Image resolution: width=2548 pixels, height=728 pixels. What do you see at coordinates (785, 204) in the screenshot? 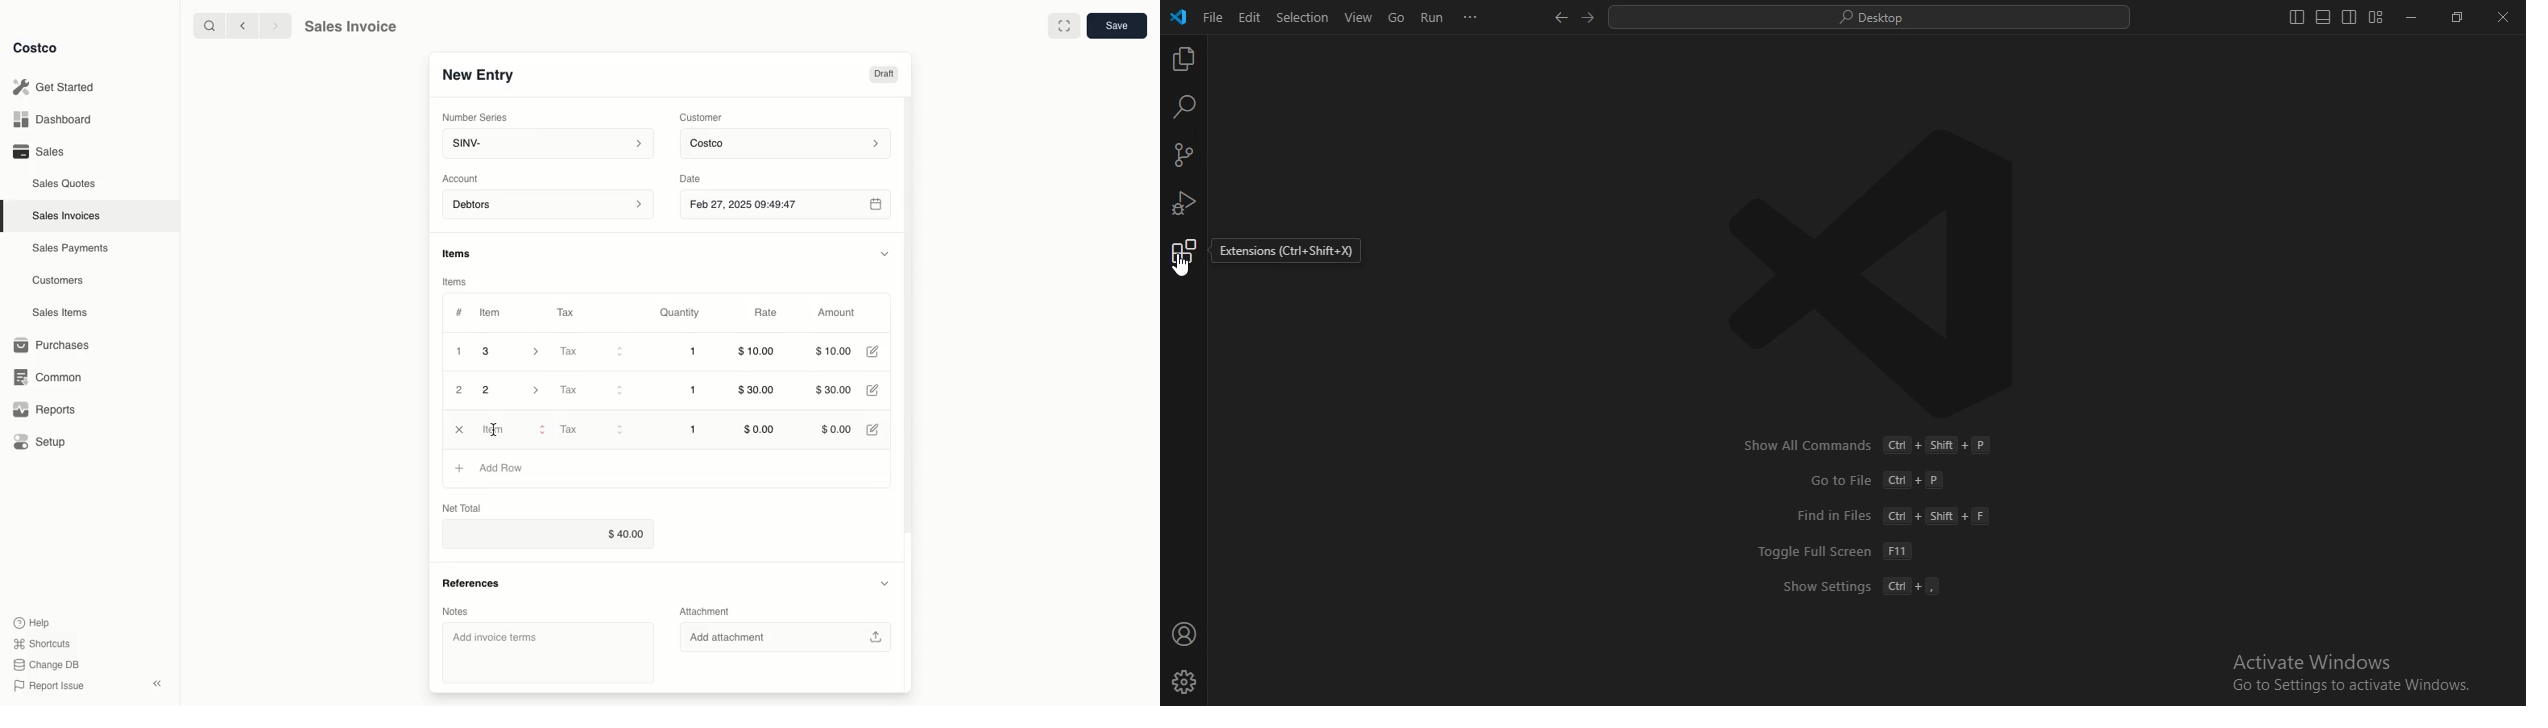
I see `Feb 27, 2025 09:49:47` at bounding box center [785, 204].